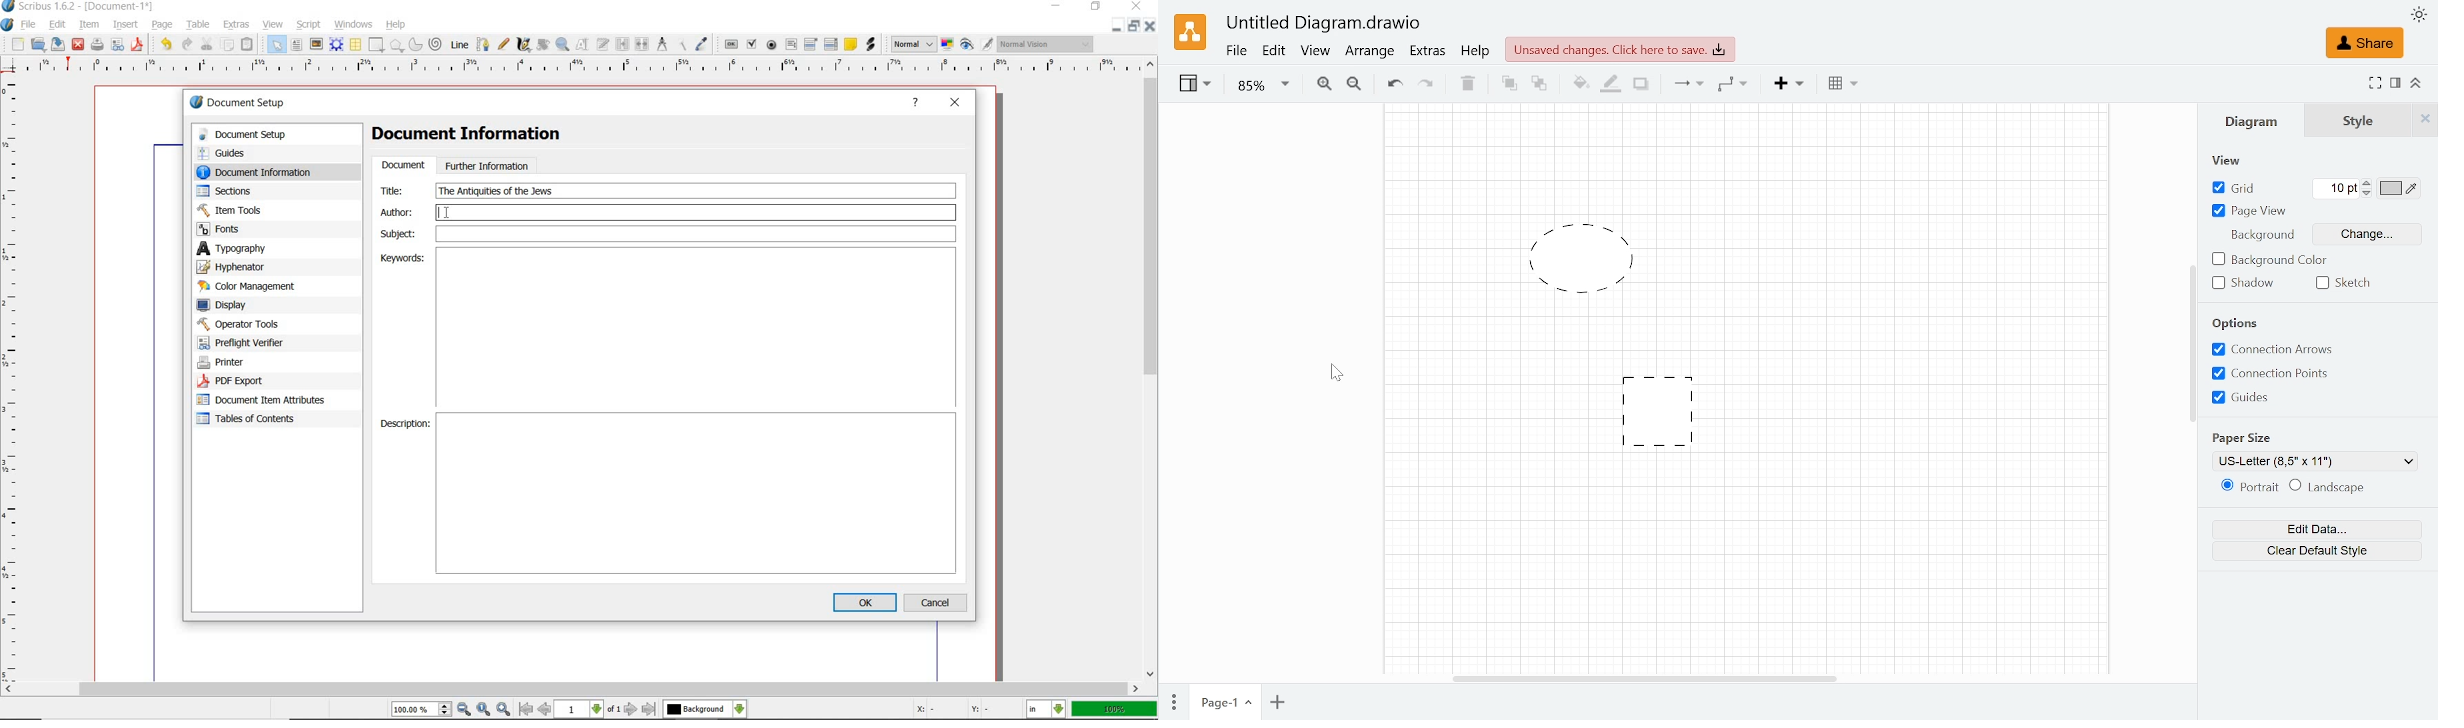 This screenshot has width=2464, height=728. What do you see at coordinates (1539, 84) in the screenshot?
I see `To back` at bounding box center [1539, 84].